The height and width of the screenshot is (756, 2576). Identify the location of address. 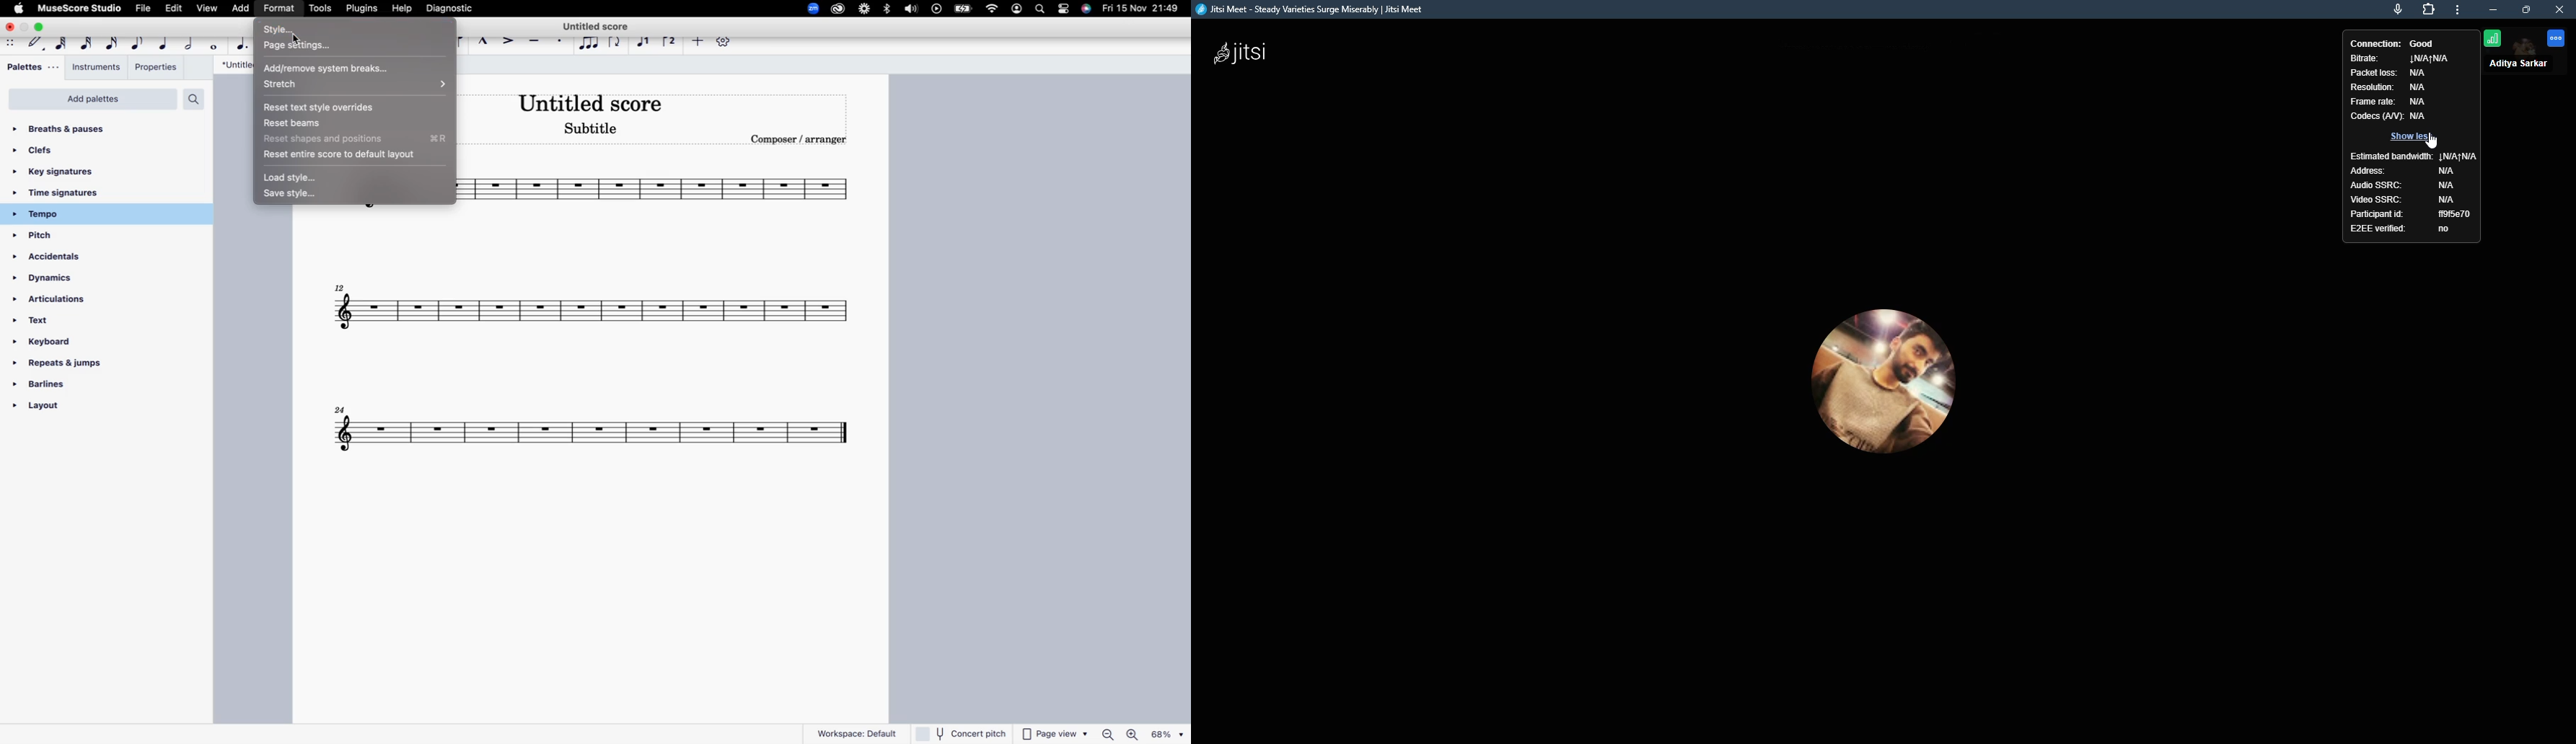
(2373, 171).